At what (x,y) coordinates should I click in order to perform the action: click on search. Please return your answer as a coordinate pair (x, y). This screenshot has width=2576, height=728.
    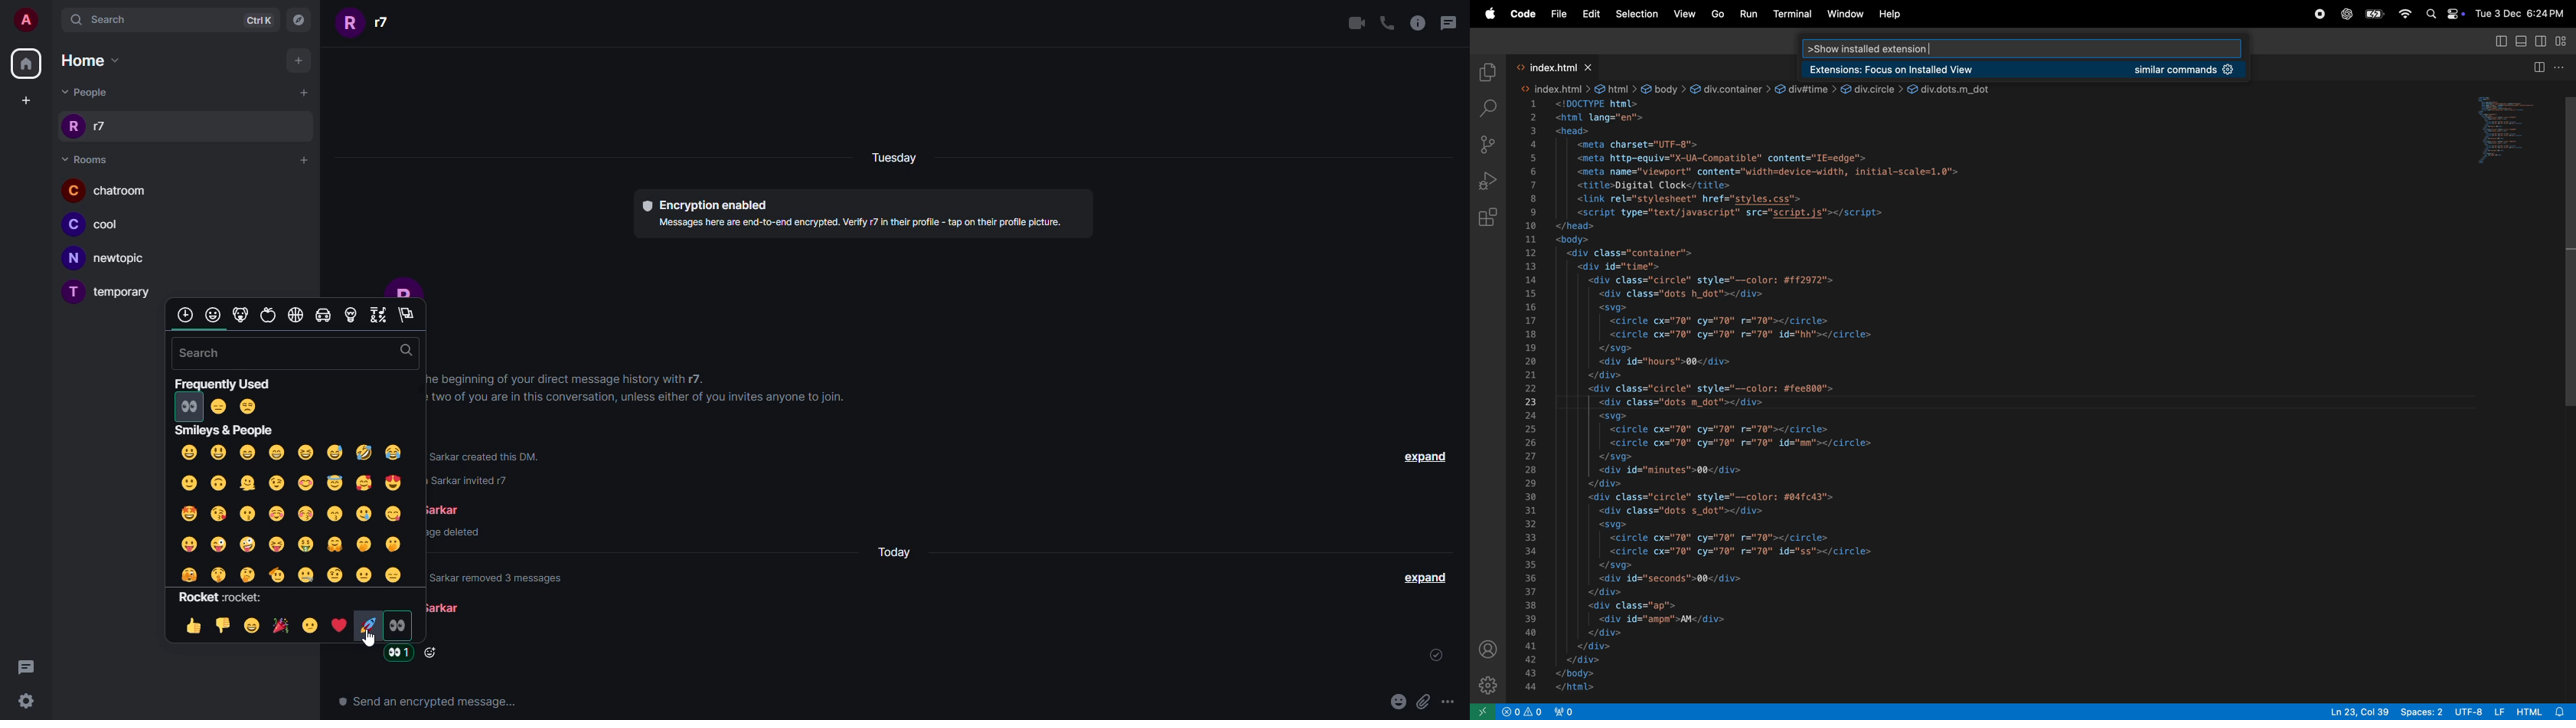
    Looking at the image, I should click on (408, 349).